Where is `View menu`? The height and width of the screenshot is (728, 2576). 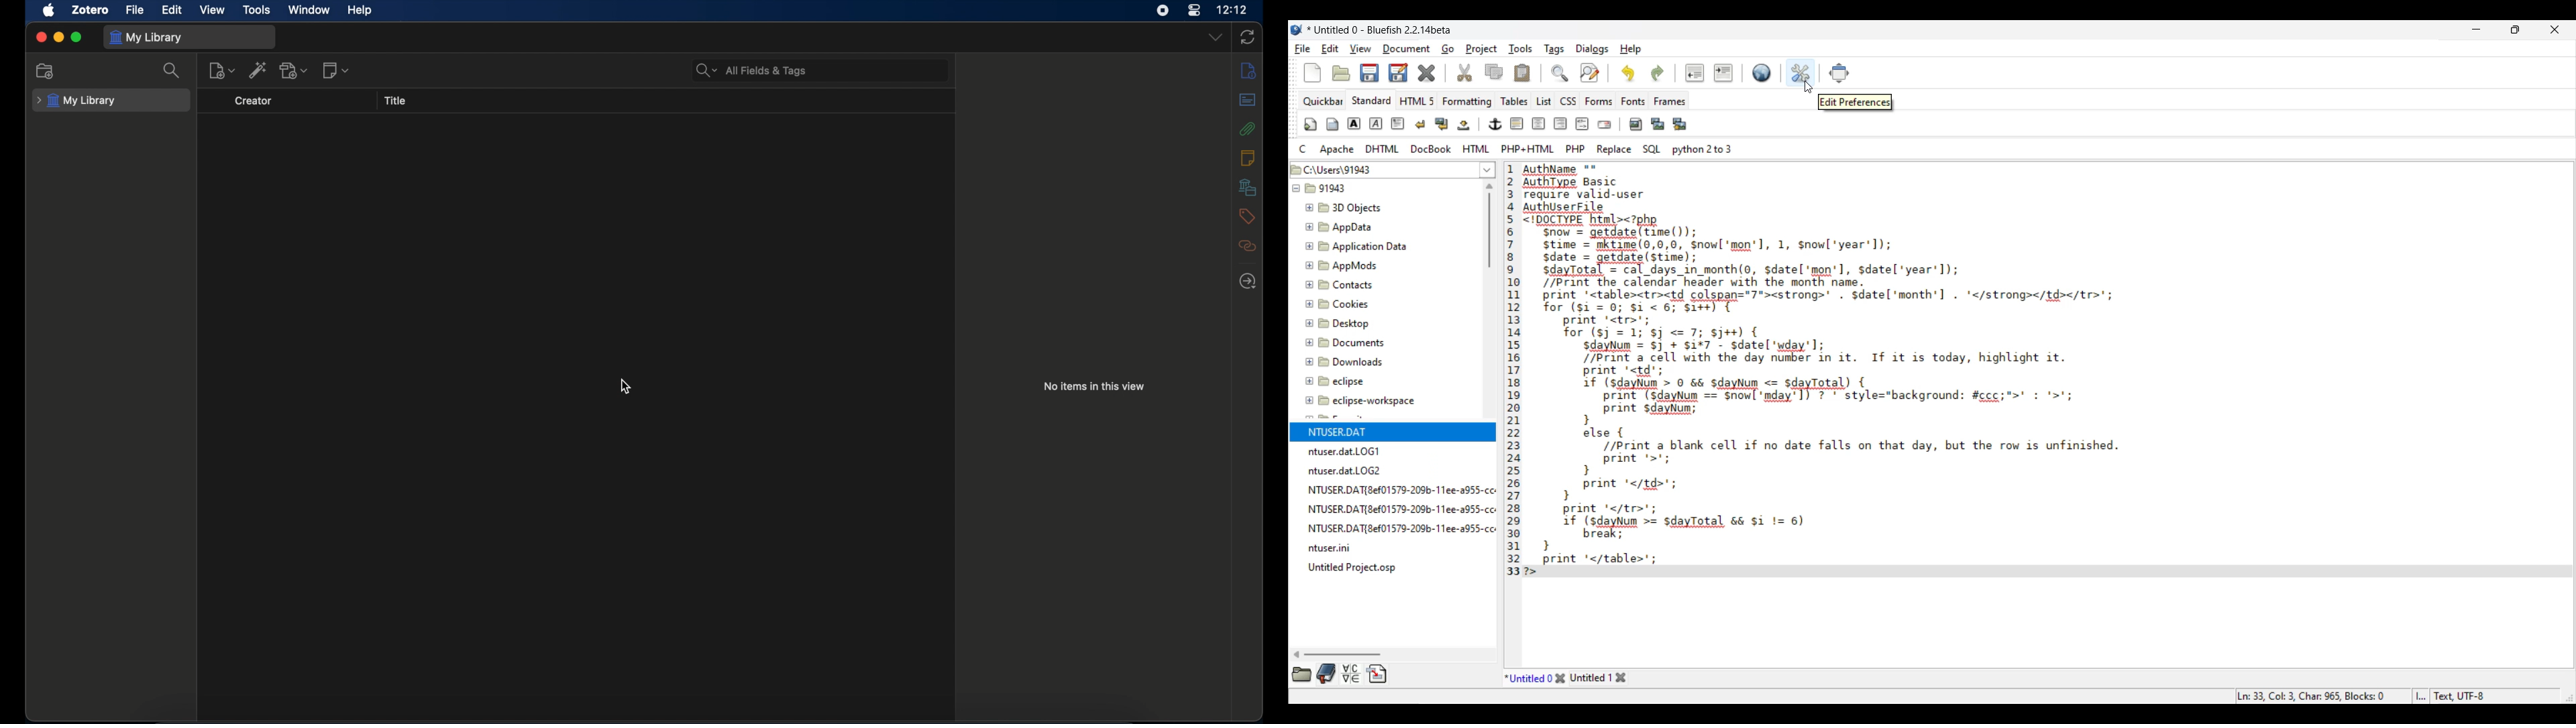 View menu is located at coordinates (1361, 48).